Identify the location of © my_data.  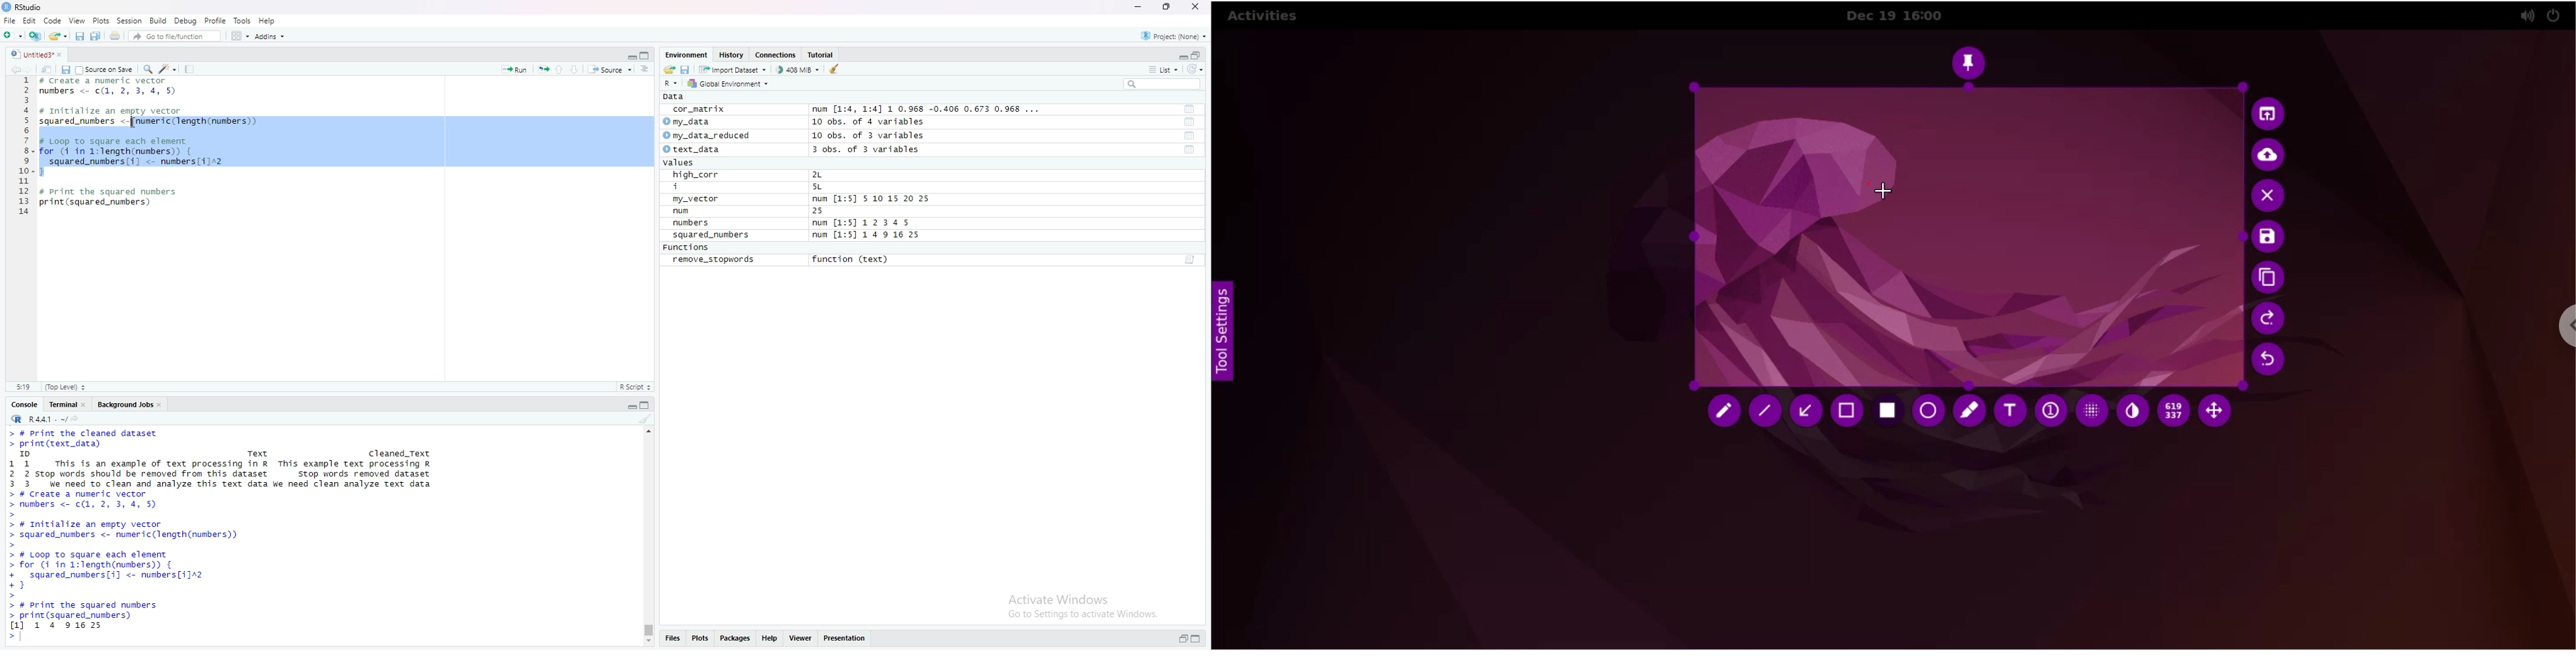
(688, 122).